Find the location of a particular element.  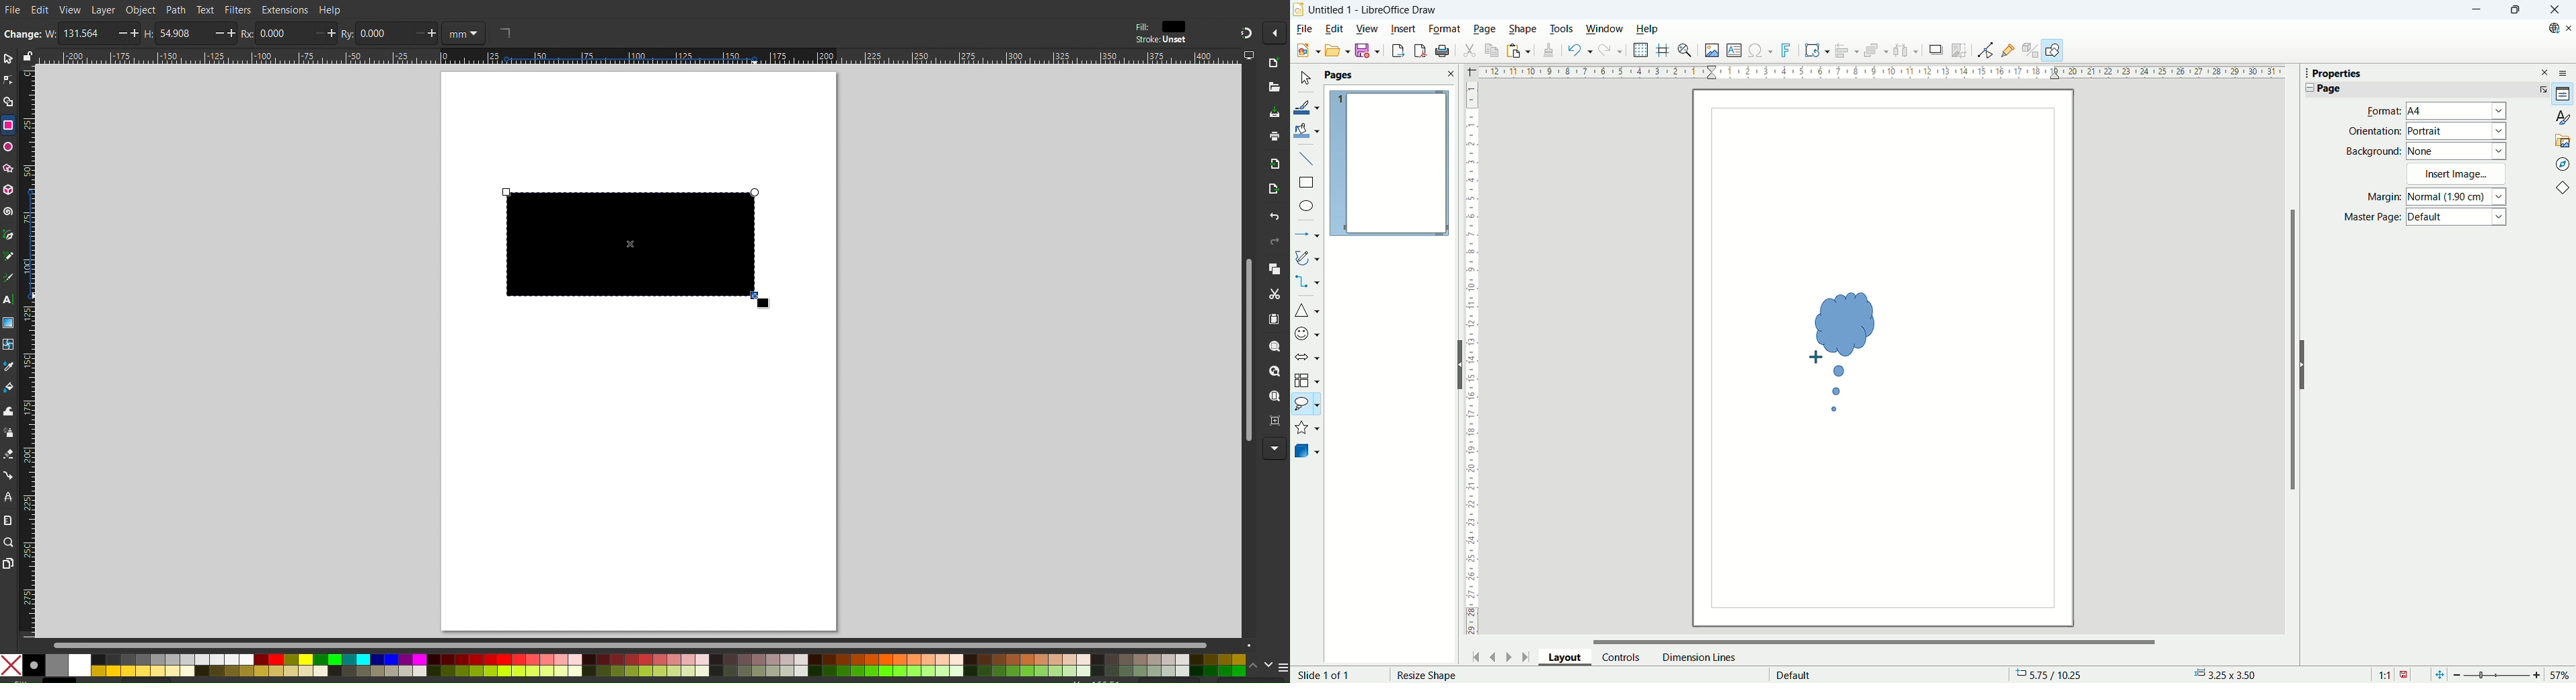

Sidebar settings is located at coordinates (2567, 72).